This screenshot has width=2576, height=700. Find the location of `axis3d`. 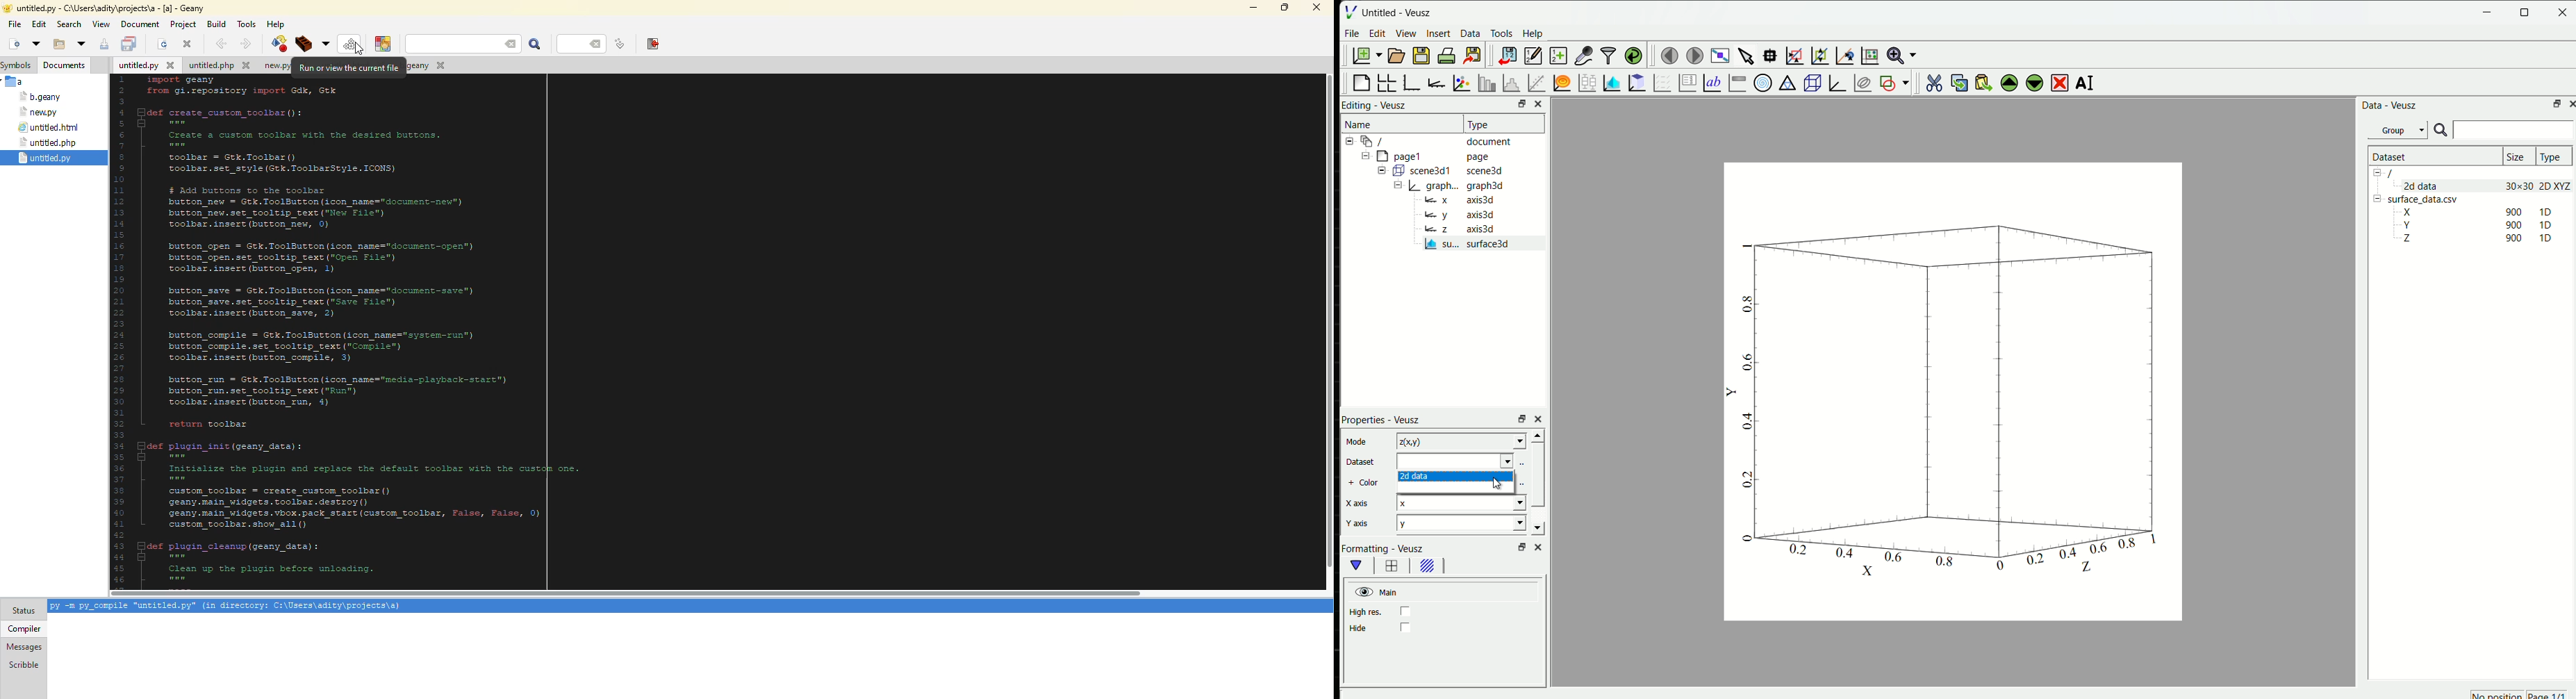

axis3d is located at coordinates (1480, 229).